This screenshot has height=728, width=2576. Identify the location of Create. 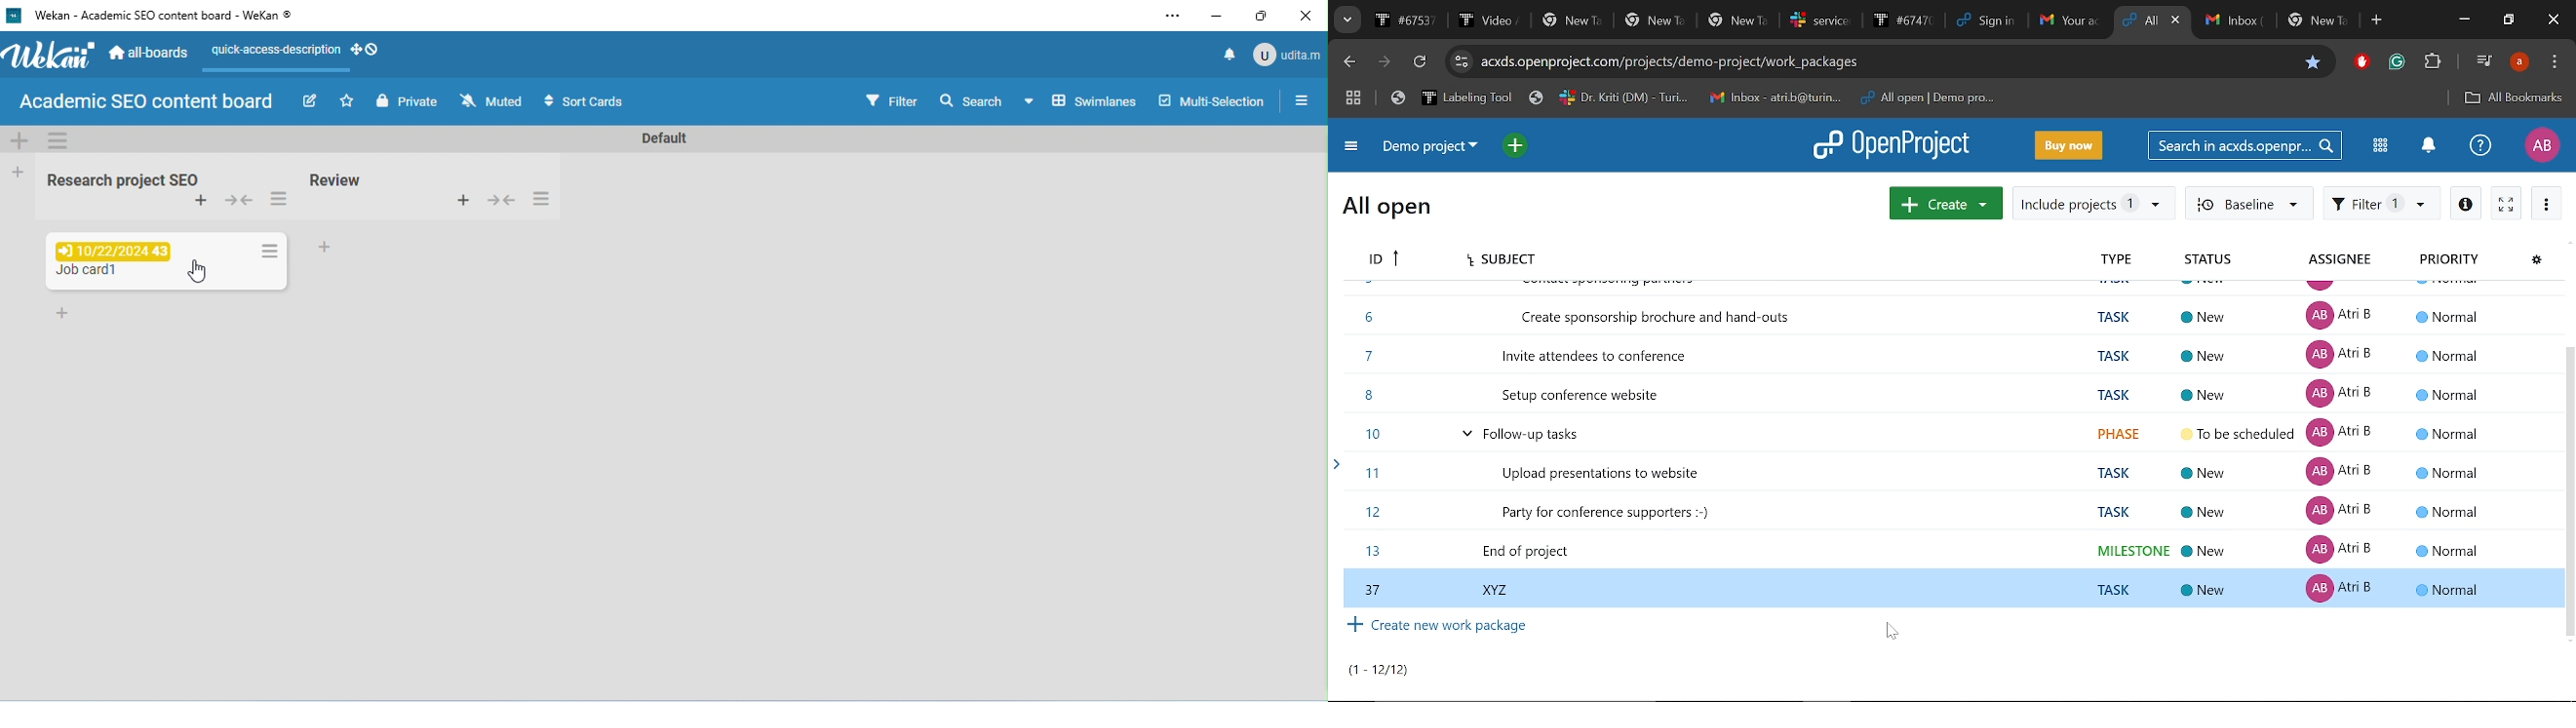
(1946, 203).